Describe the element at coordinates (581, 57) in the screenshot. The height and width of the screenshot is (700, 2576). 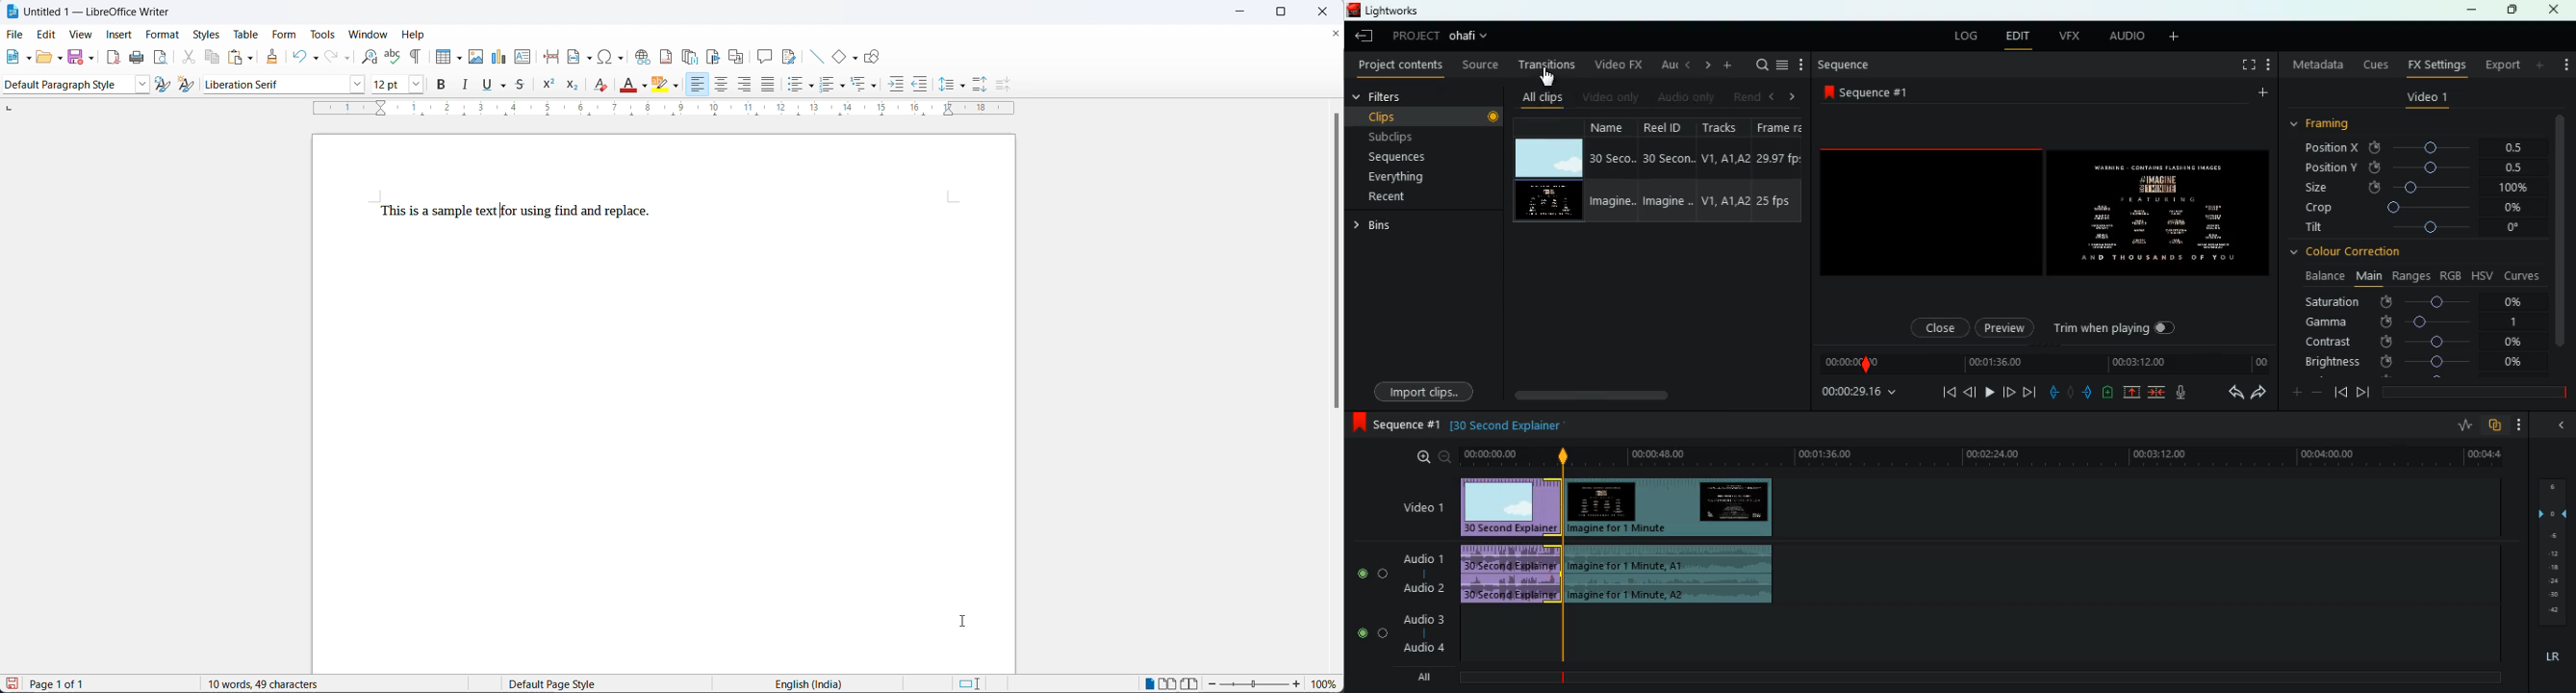
I see `insert field` at that location.